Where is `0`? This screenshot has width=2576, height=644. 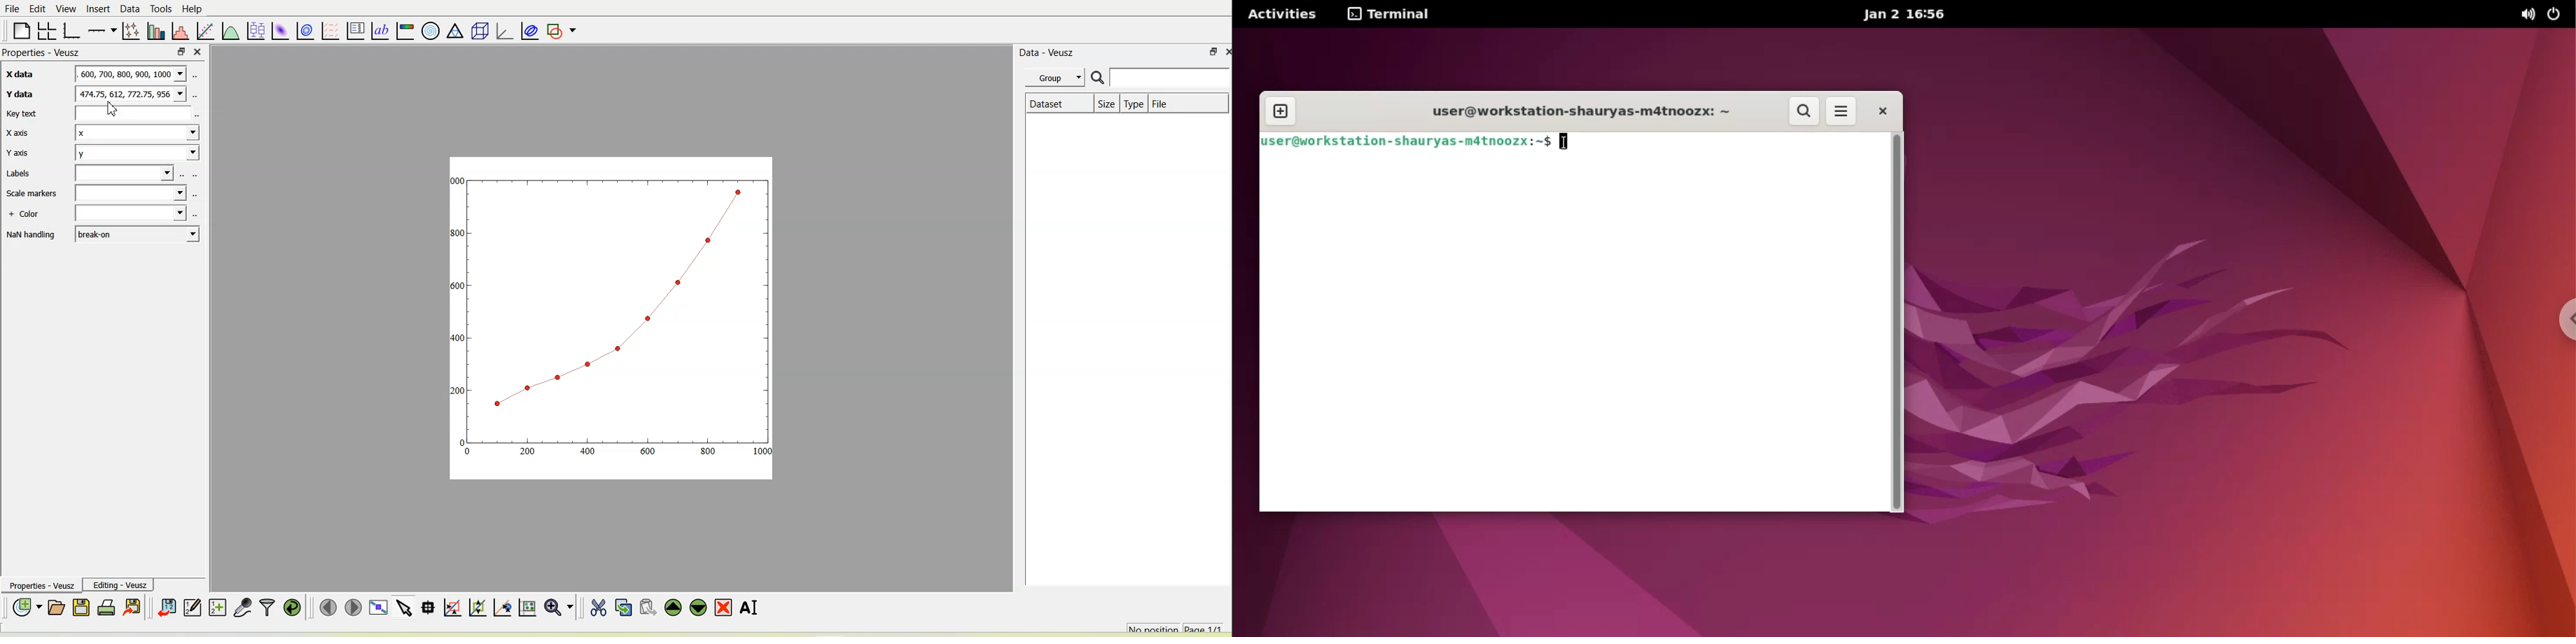 0 is located at coordinates (467, 453).